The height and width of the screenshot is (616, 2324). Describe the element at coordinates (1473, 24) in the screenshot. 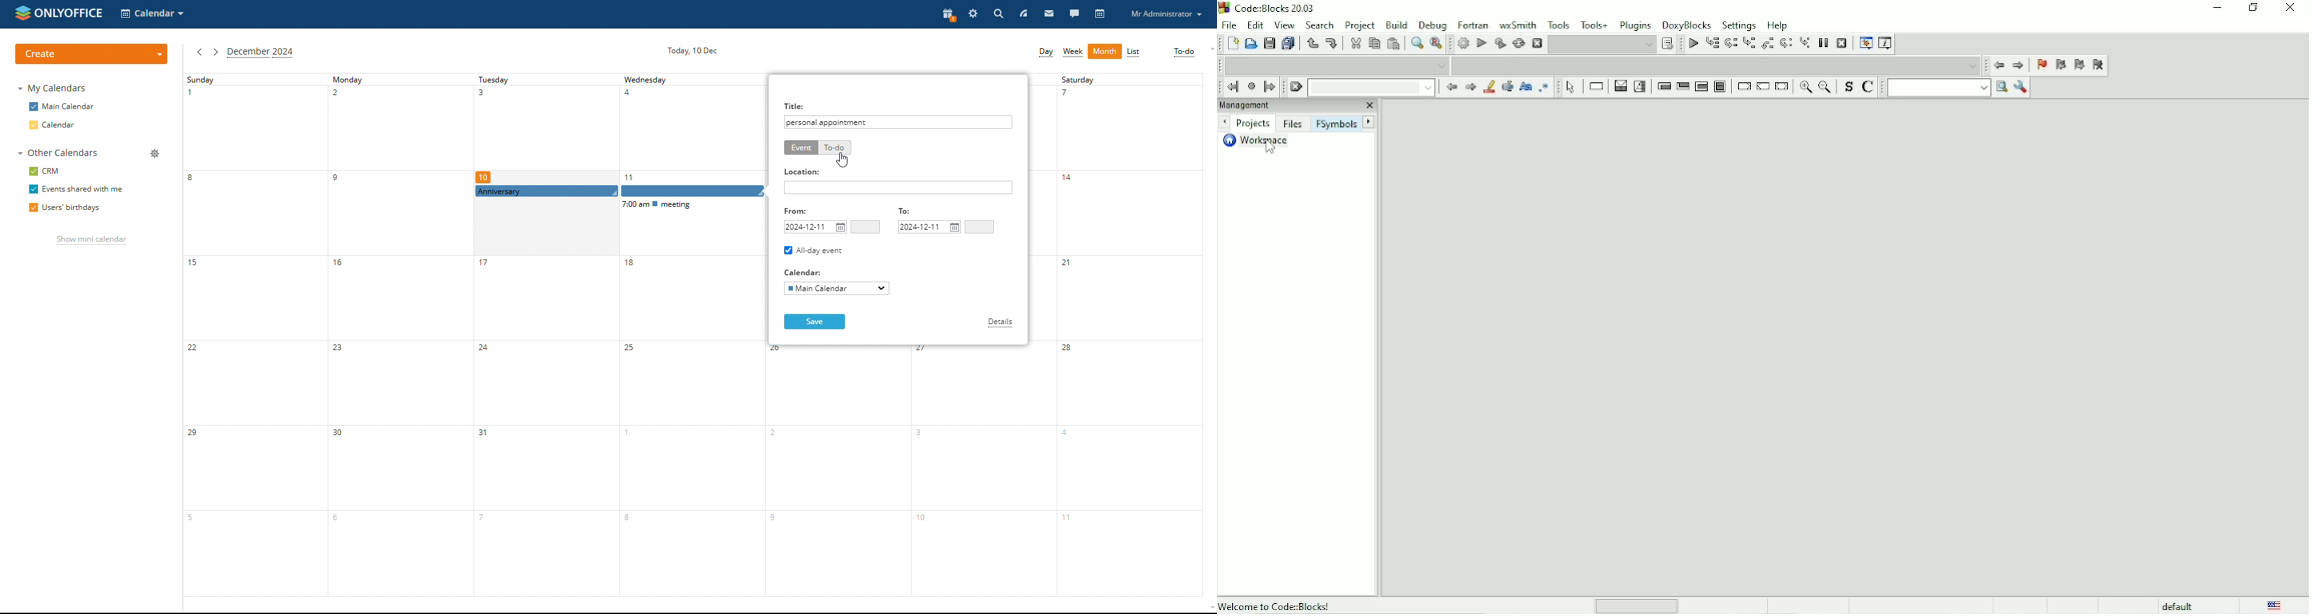

I see `Fortran` at that location.